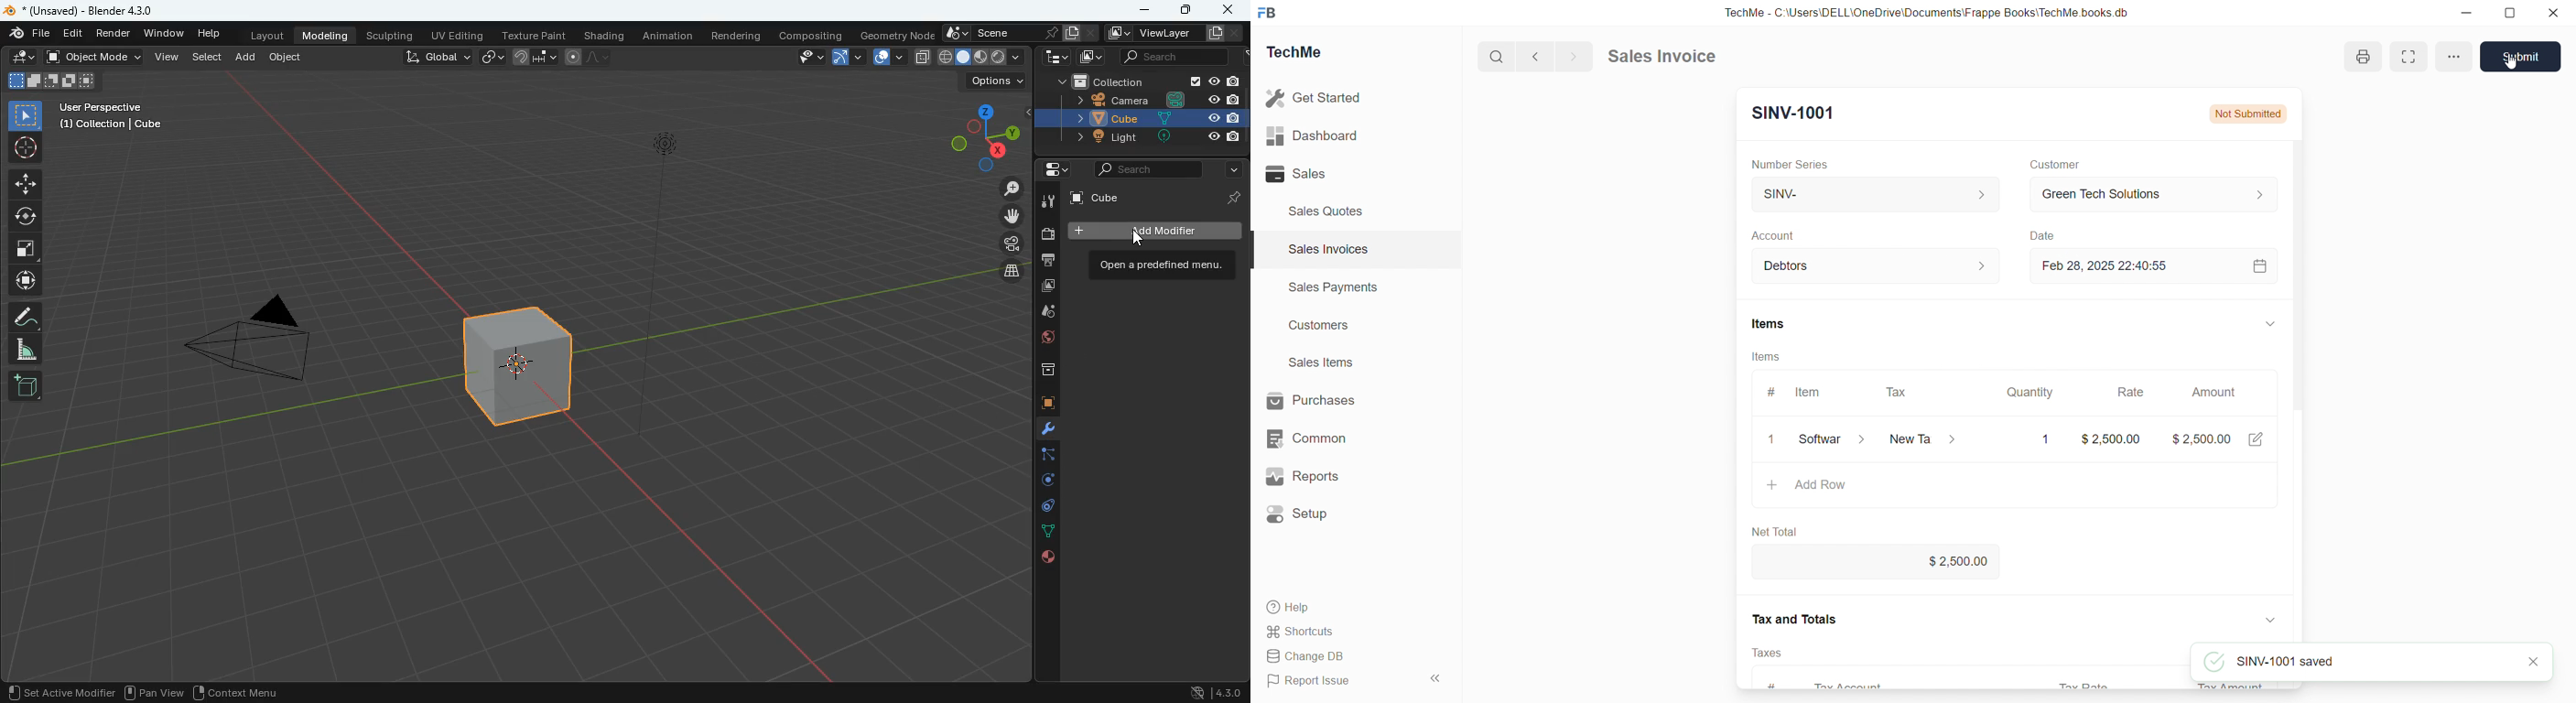 This screenshot has width=2576, height=728. Describe the element at coordinates (1335, 286) in the screenshot. I see `Sales Payments` at that location.